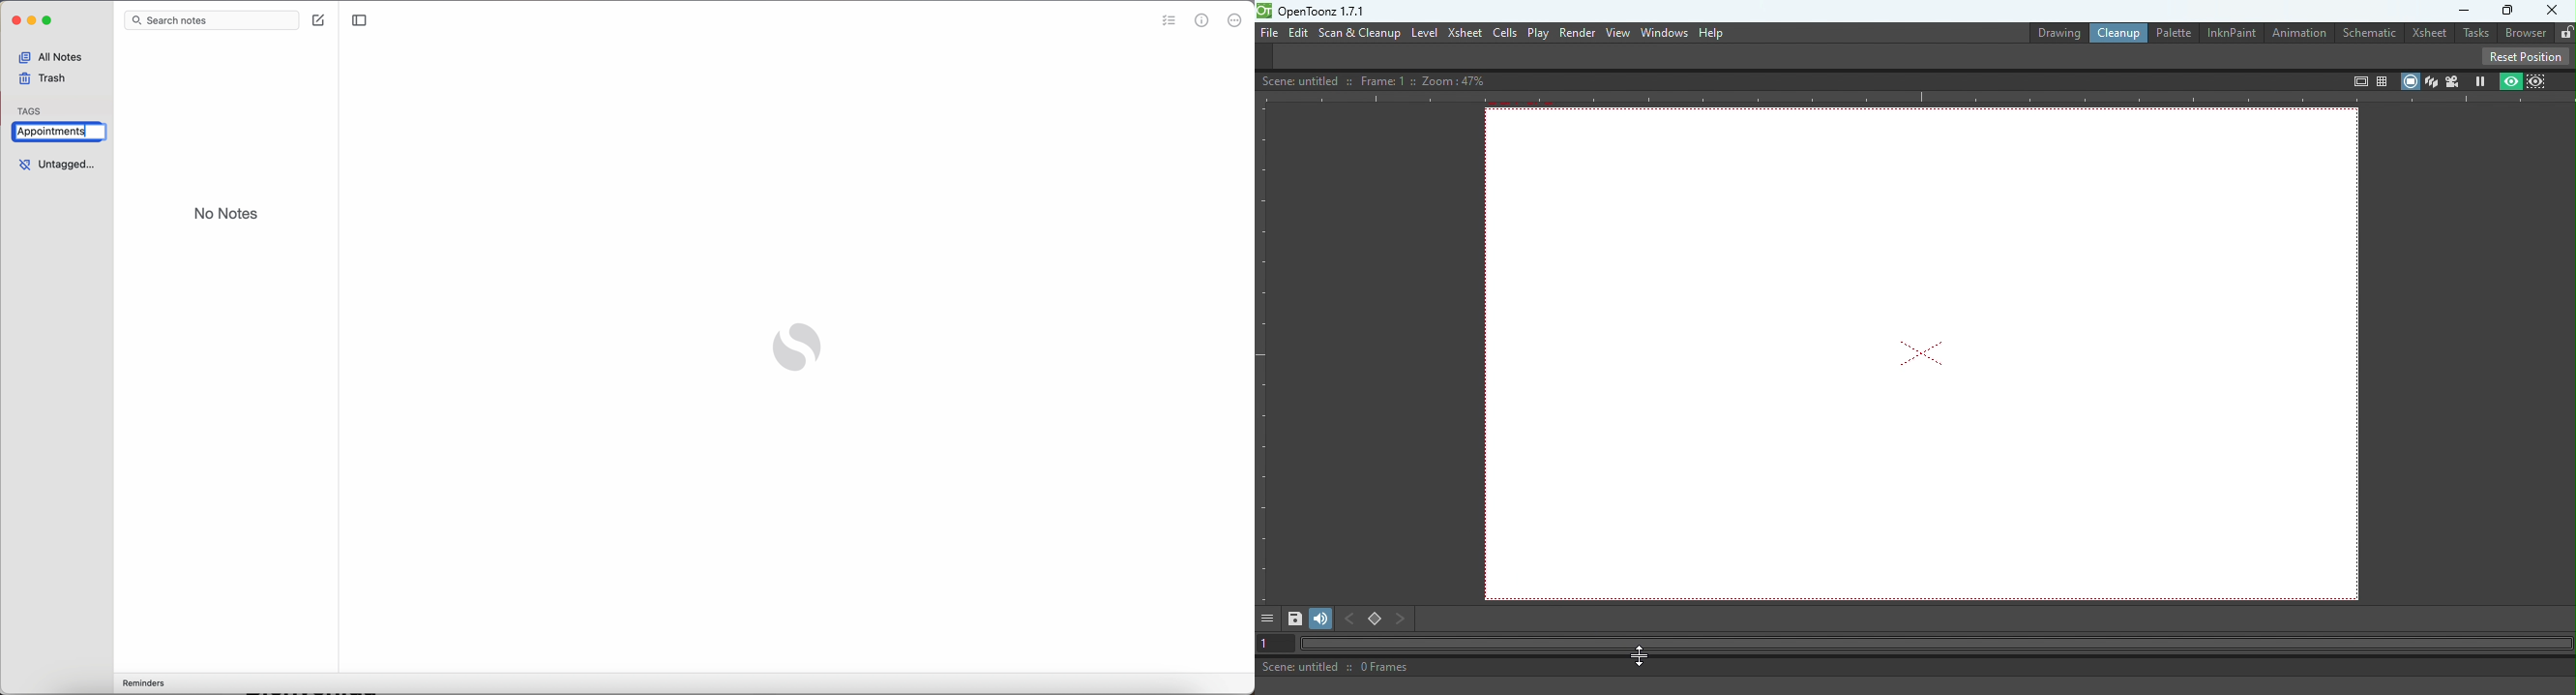  What do you see at coordinates (55, 55) in the screenshot?
I see `all notes` at bounding box center [55, 55].